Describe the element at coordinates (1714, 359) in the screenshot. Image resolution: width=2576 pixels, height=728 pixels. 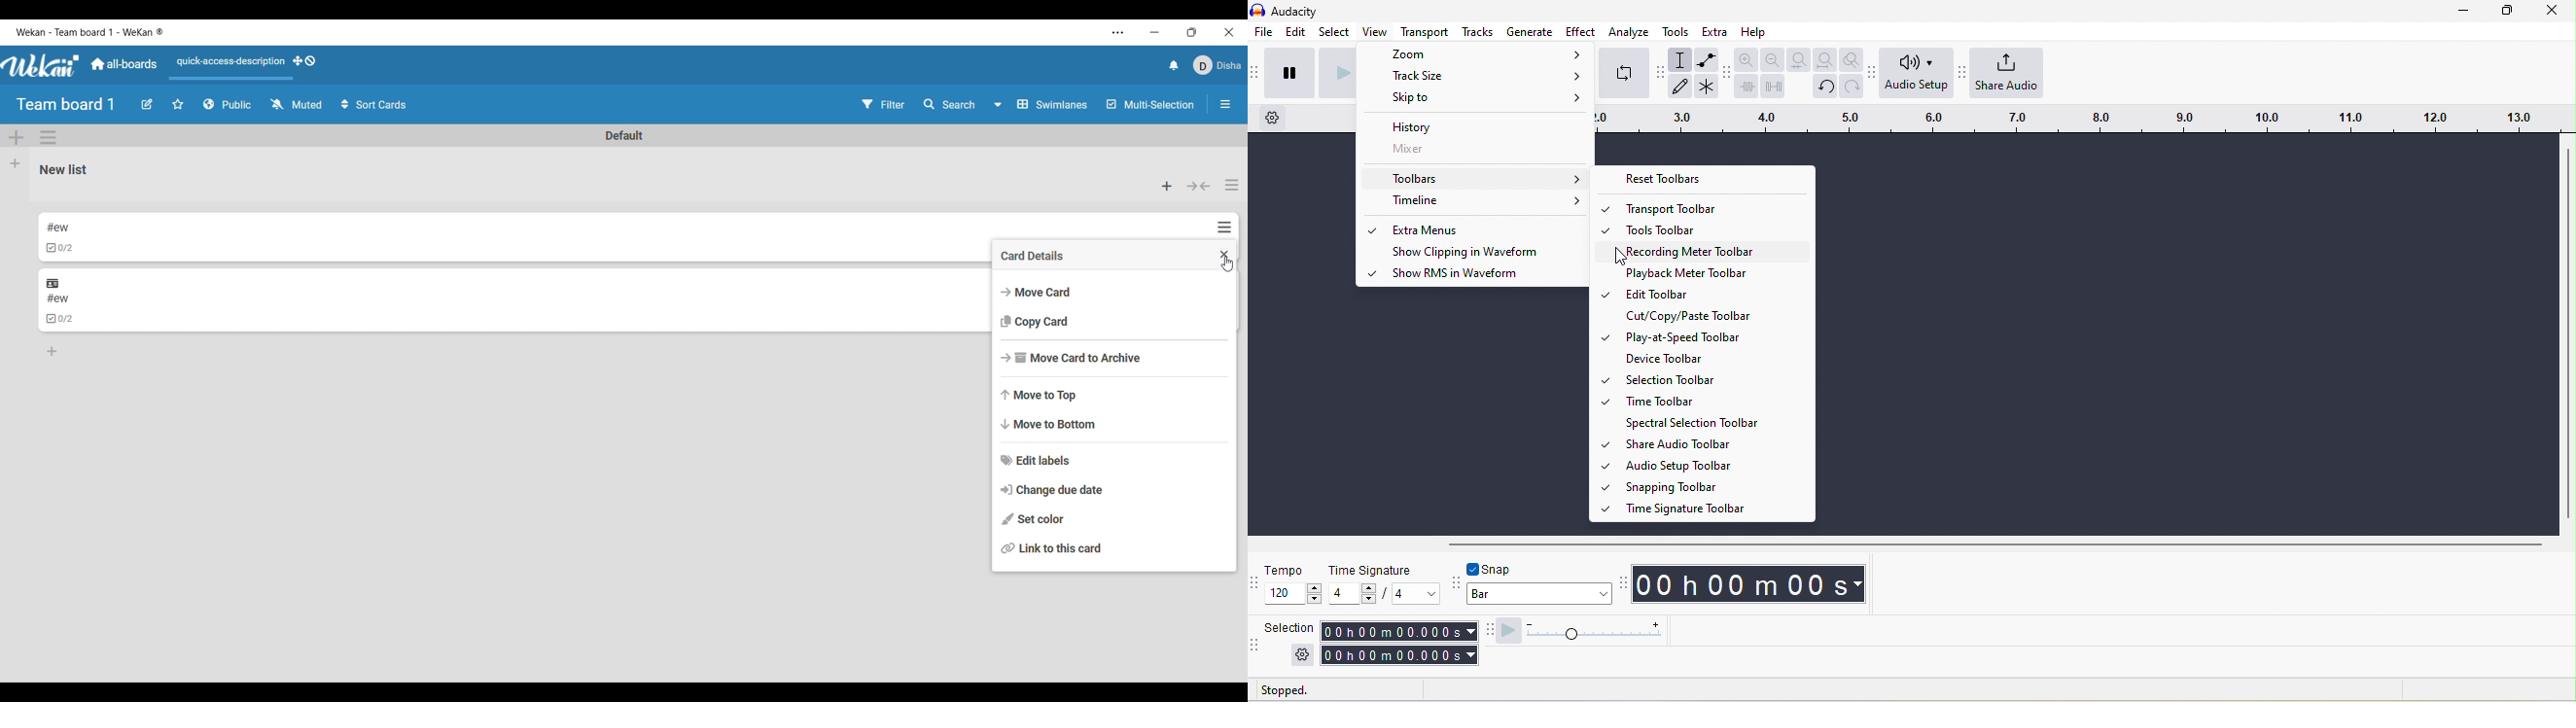
I see `Device toolbar` at that location.